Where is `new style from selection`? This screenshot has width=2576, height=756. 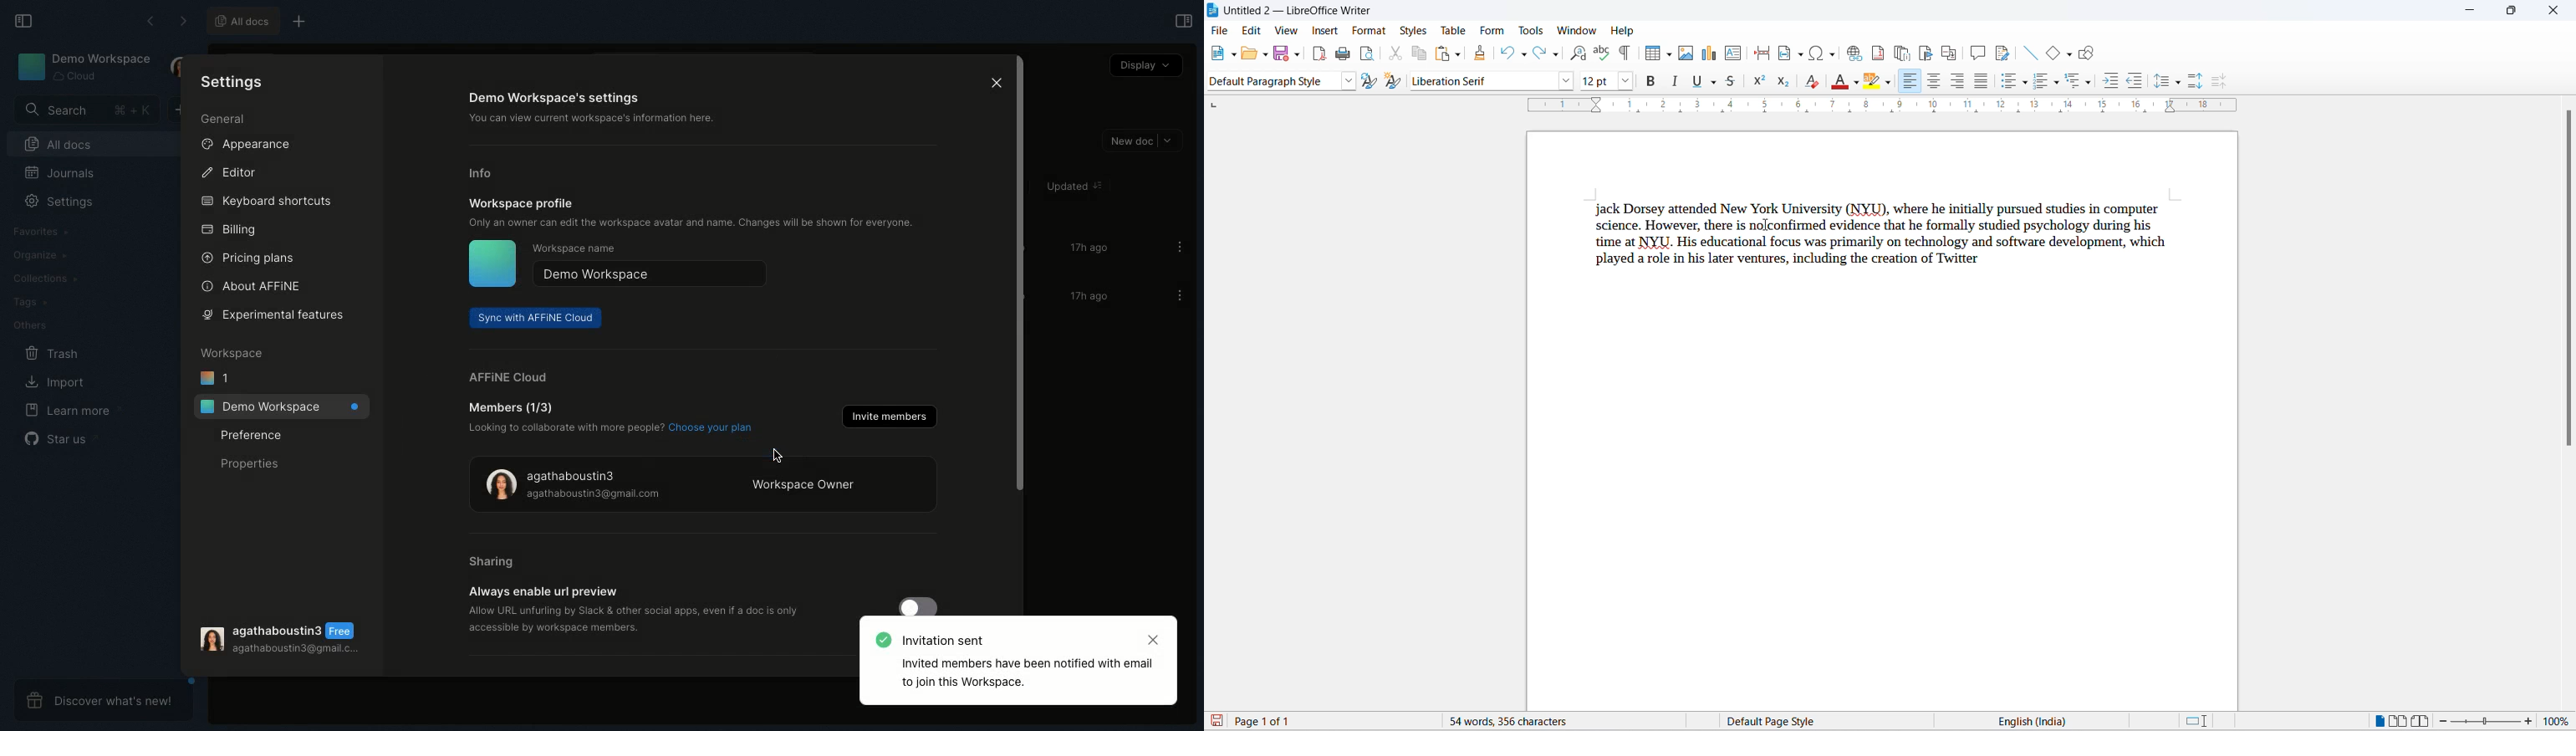
new style from selection is located at coordinates (1393, 82).